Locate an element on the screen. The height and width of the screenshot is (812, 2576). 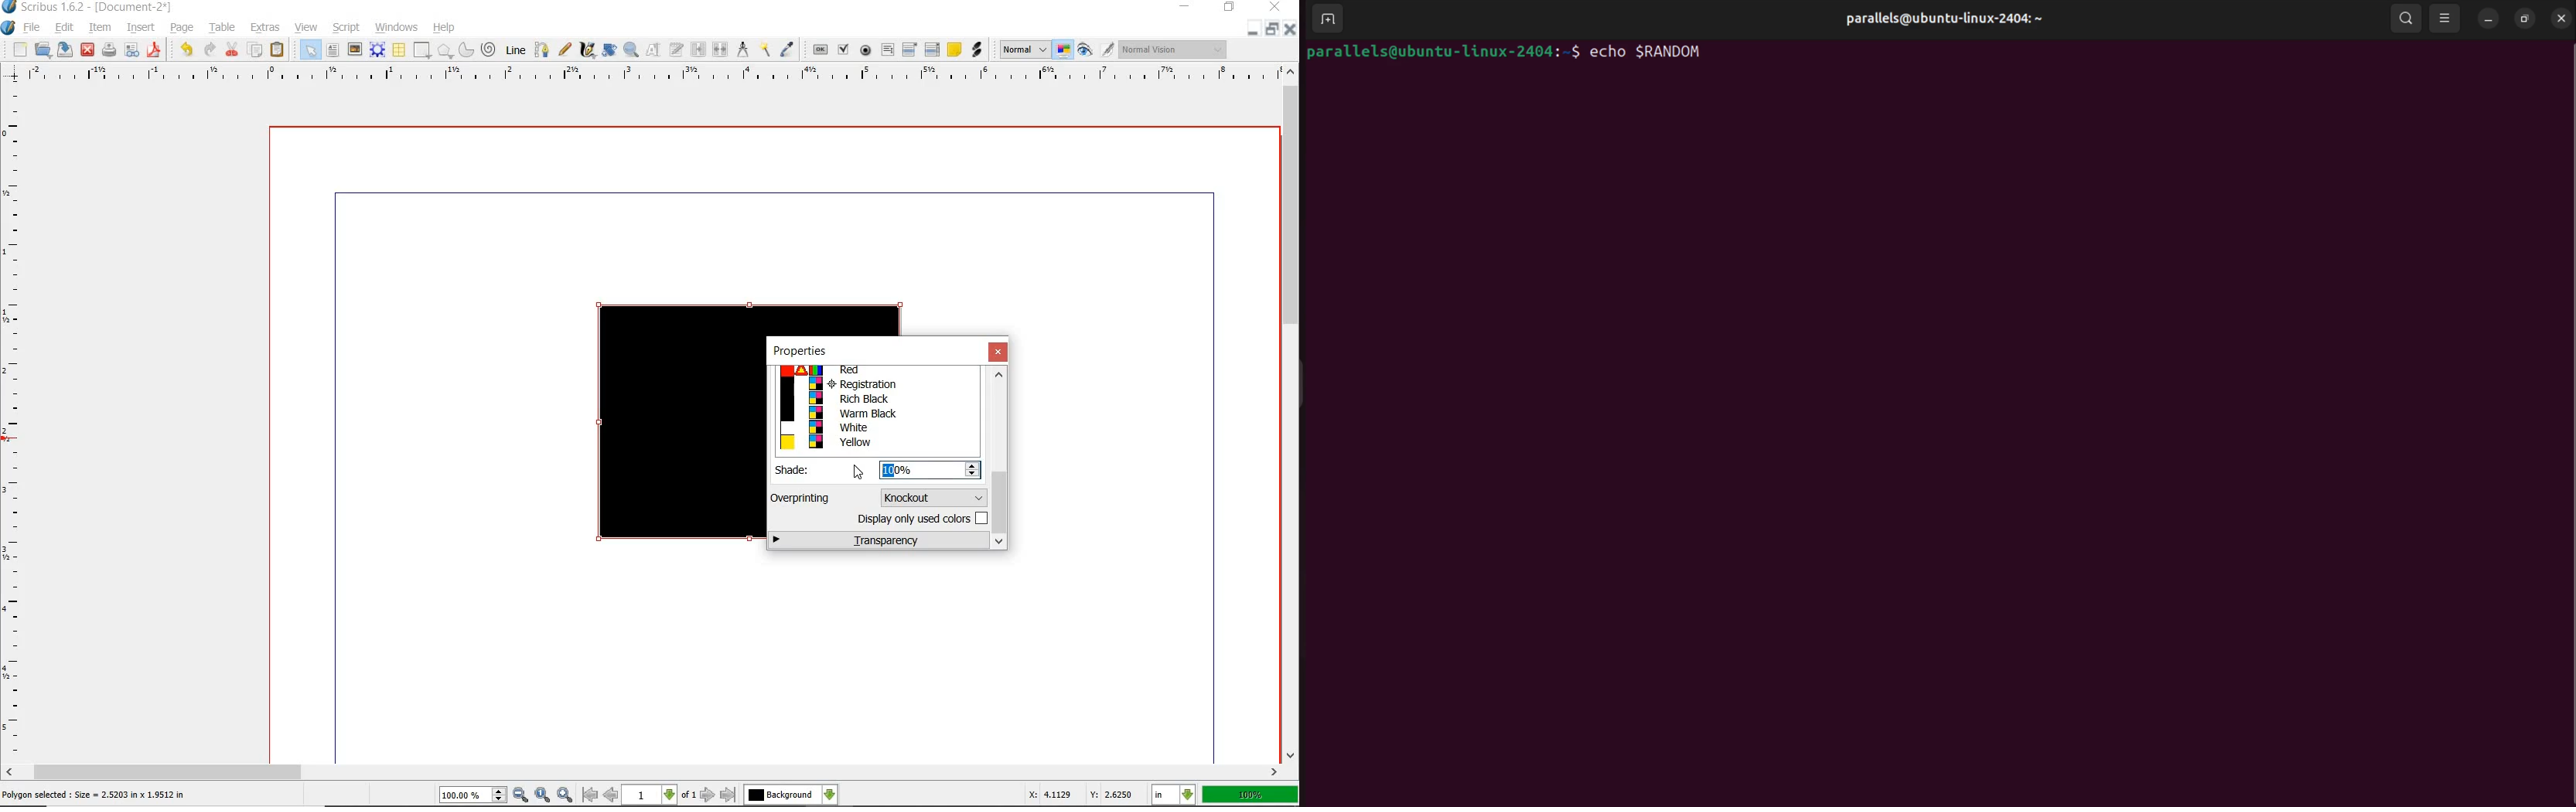
link text frames is located at coordinates (697, 51).